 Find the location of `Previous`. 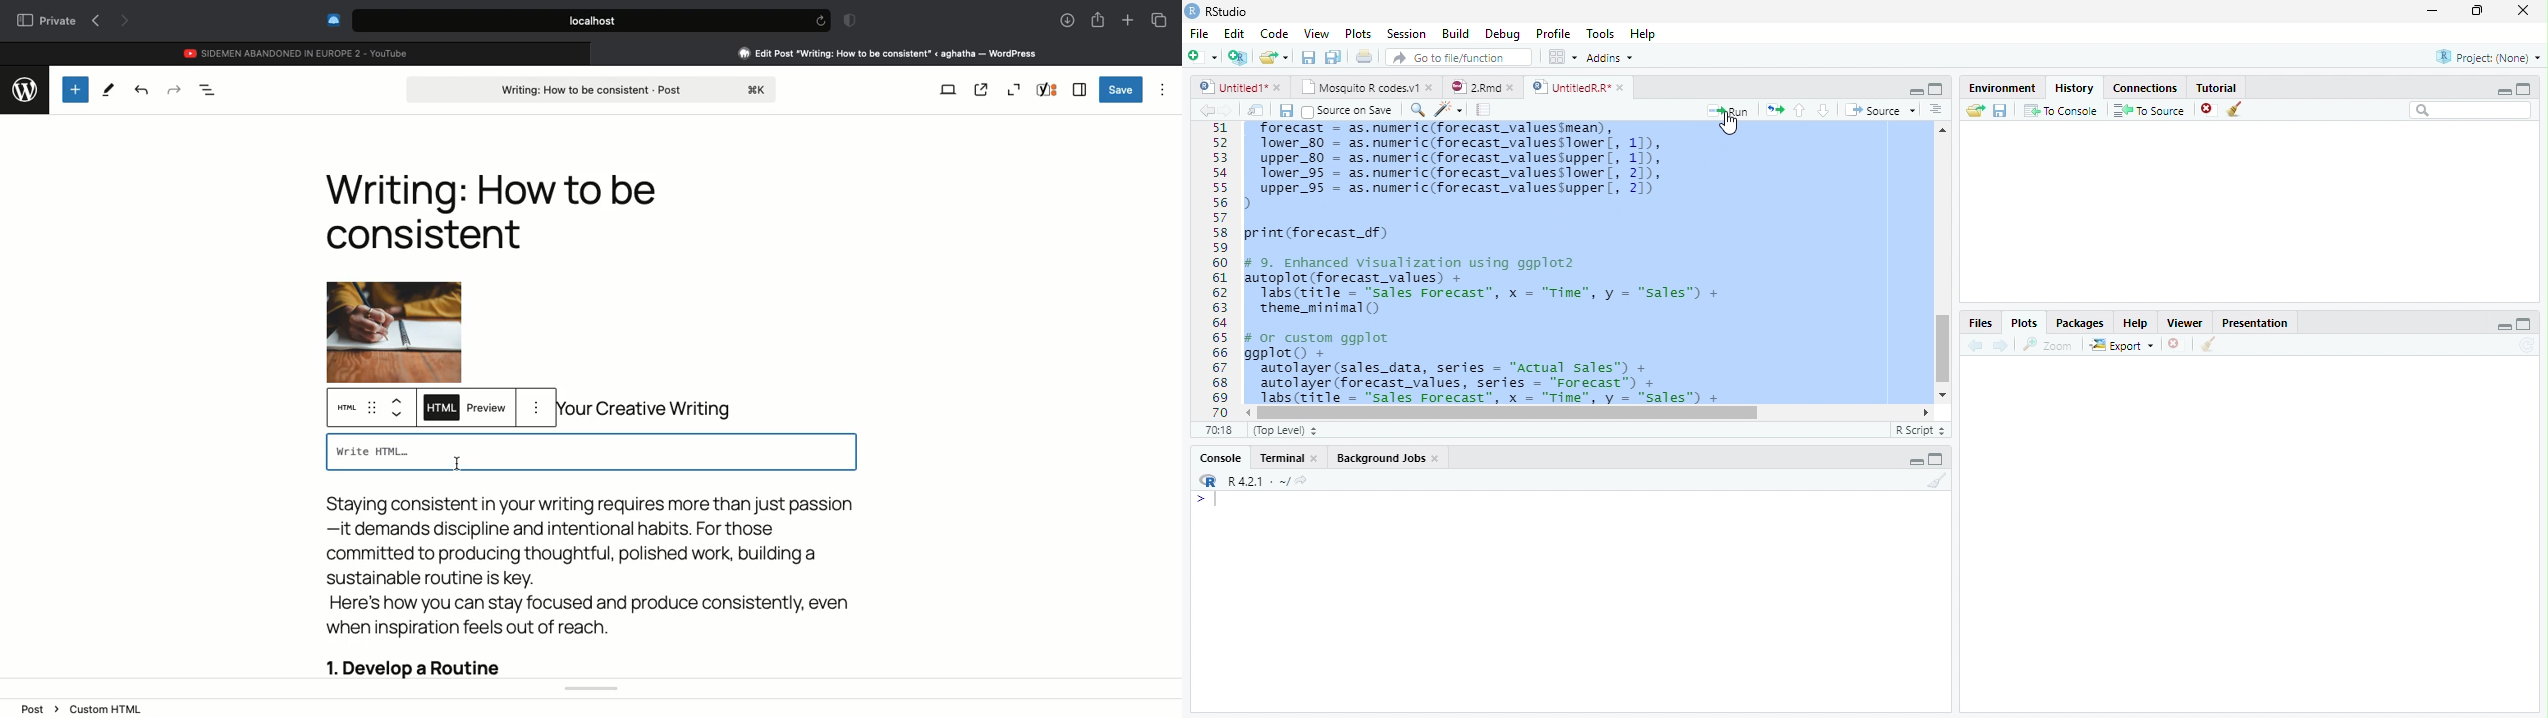

Previous is located at coordinates (1975, 345).